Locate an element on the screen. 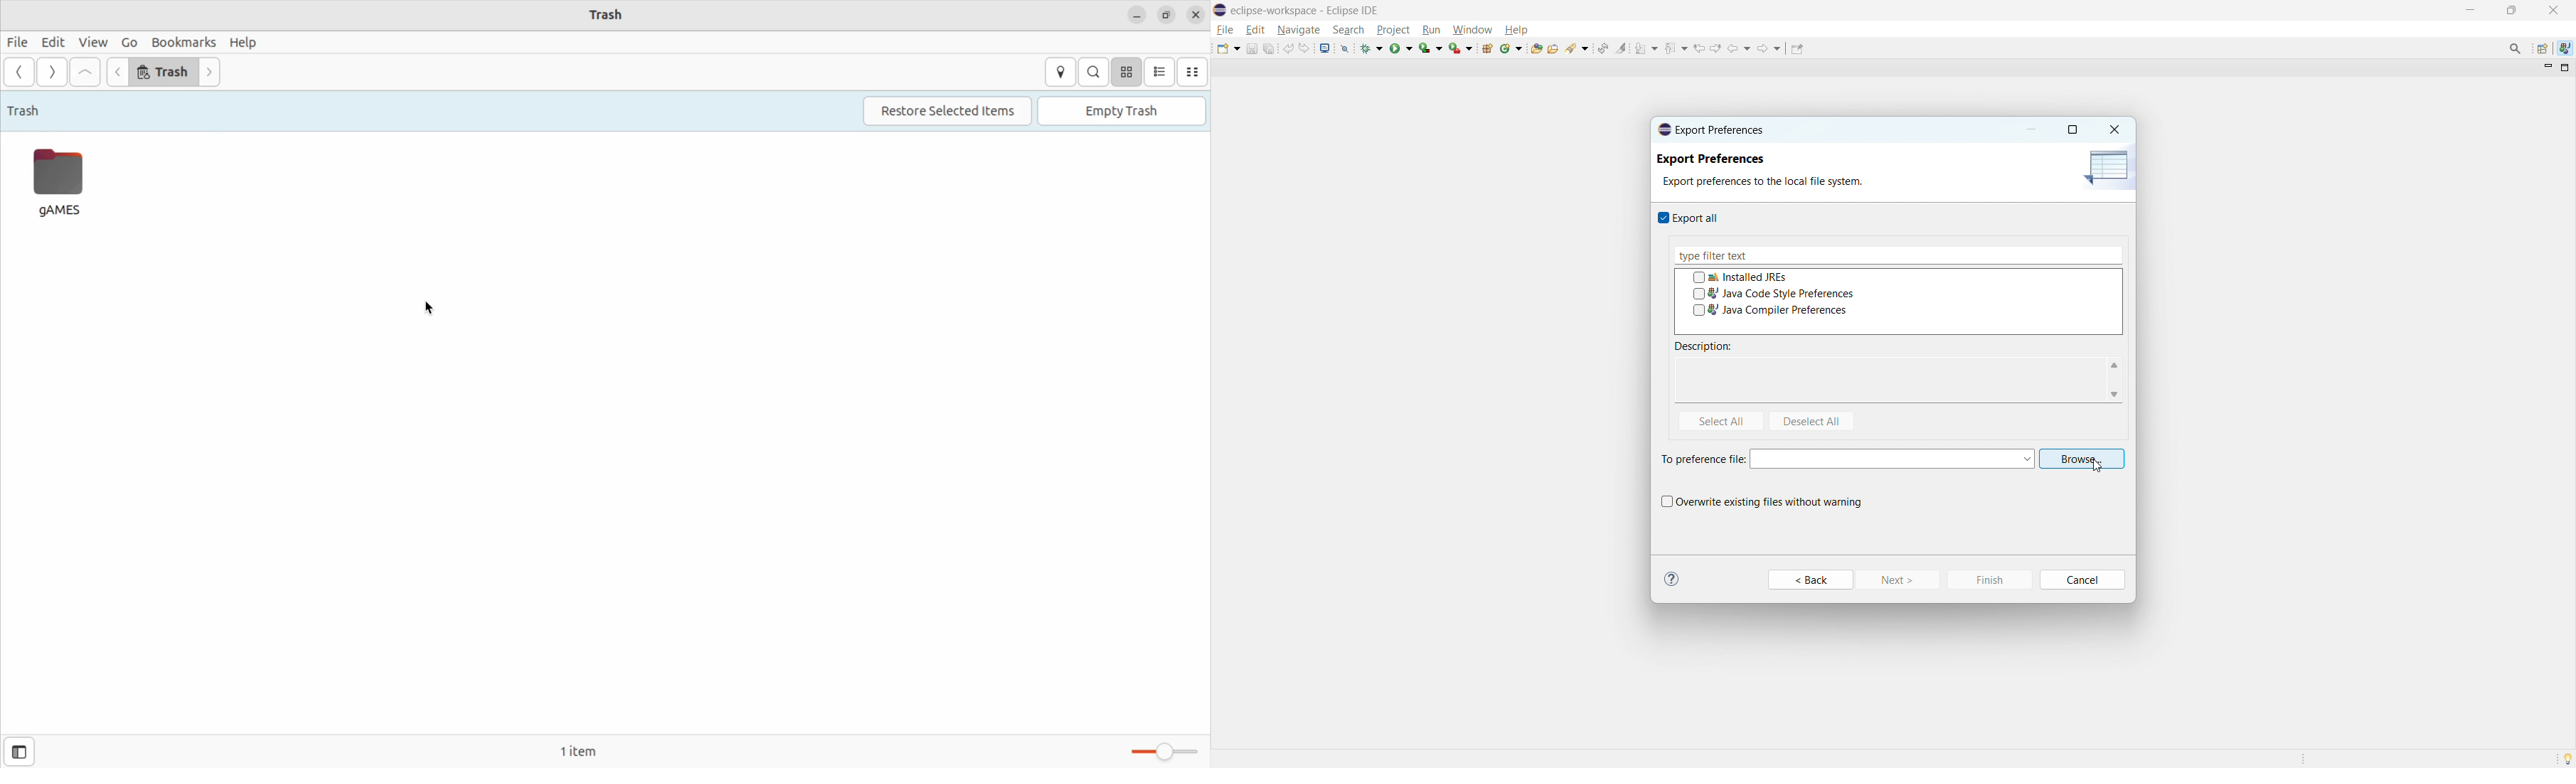  trash is located at coordinates (614, 13).